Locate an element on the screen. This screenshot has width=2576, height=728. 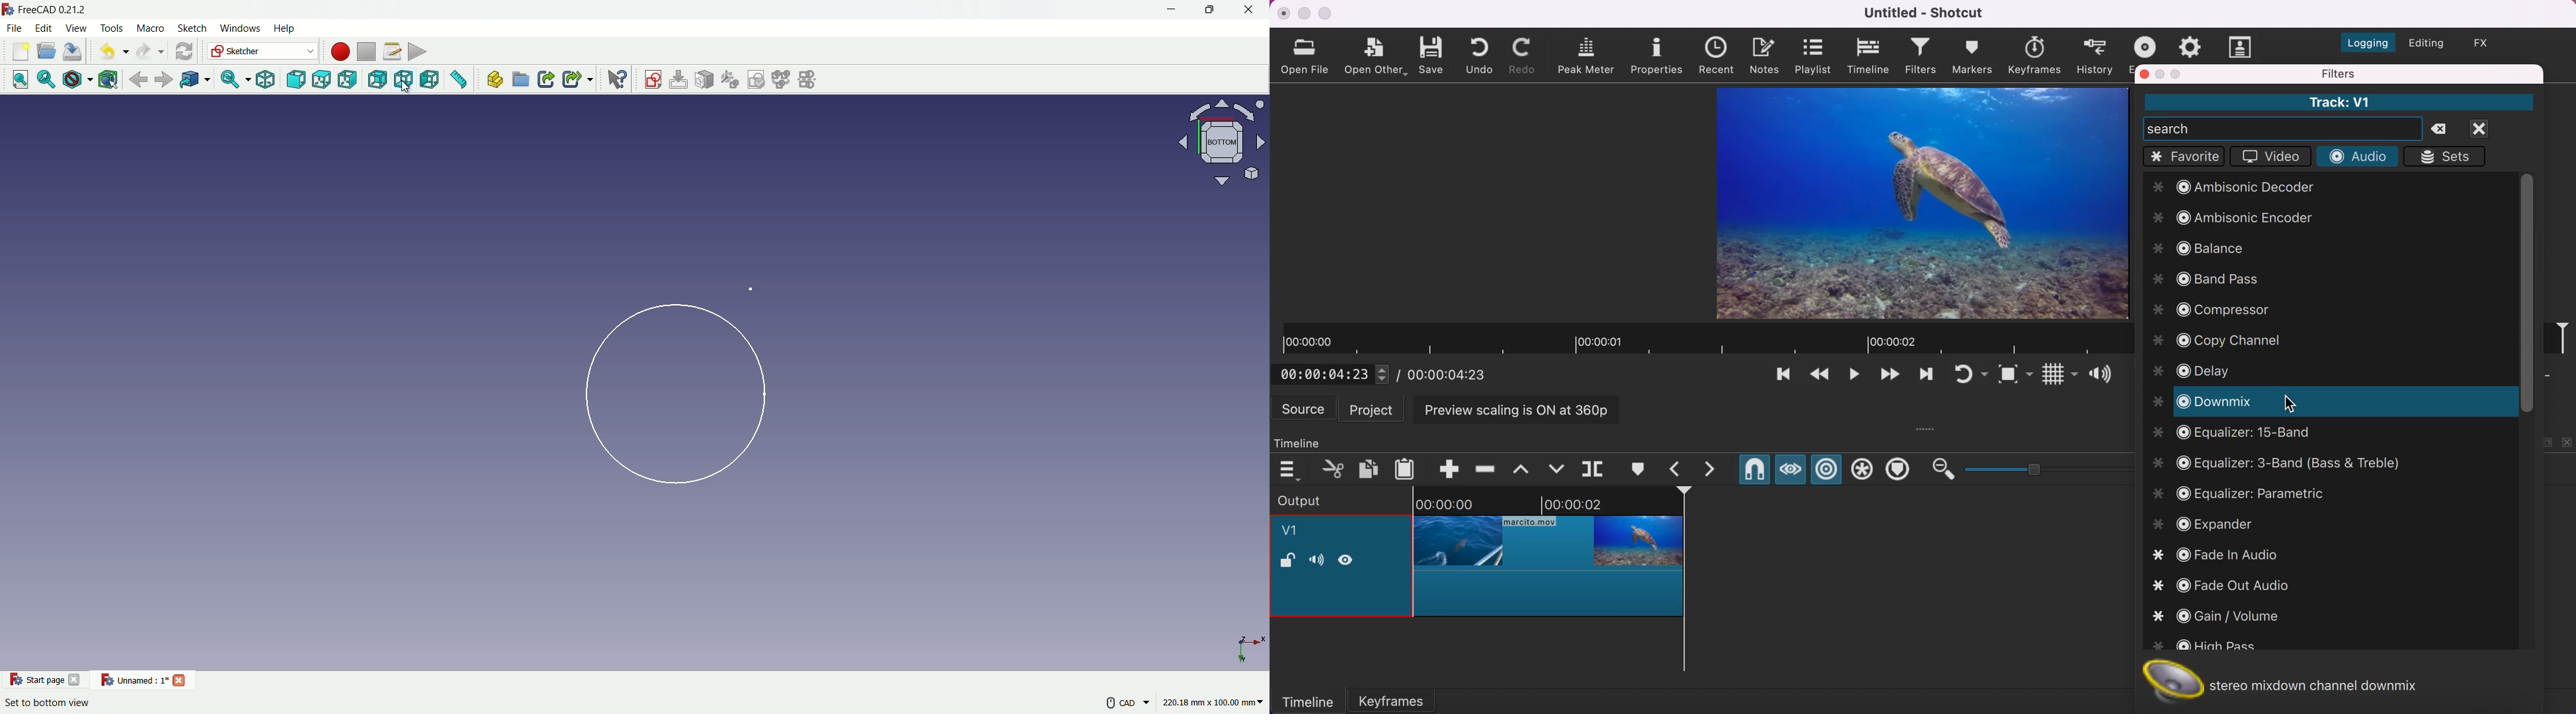
scrub while draggins is located at coordinates (1789, 472).